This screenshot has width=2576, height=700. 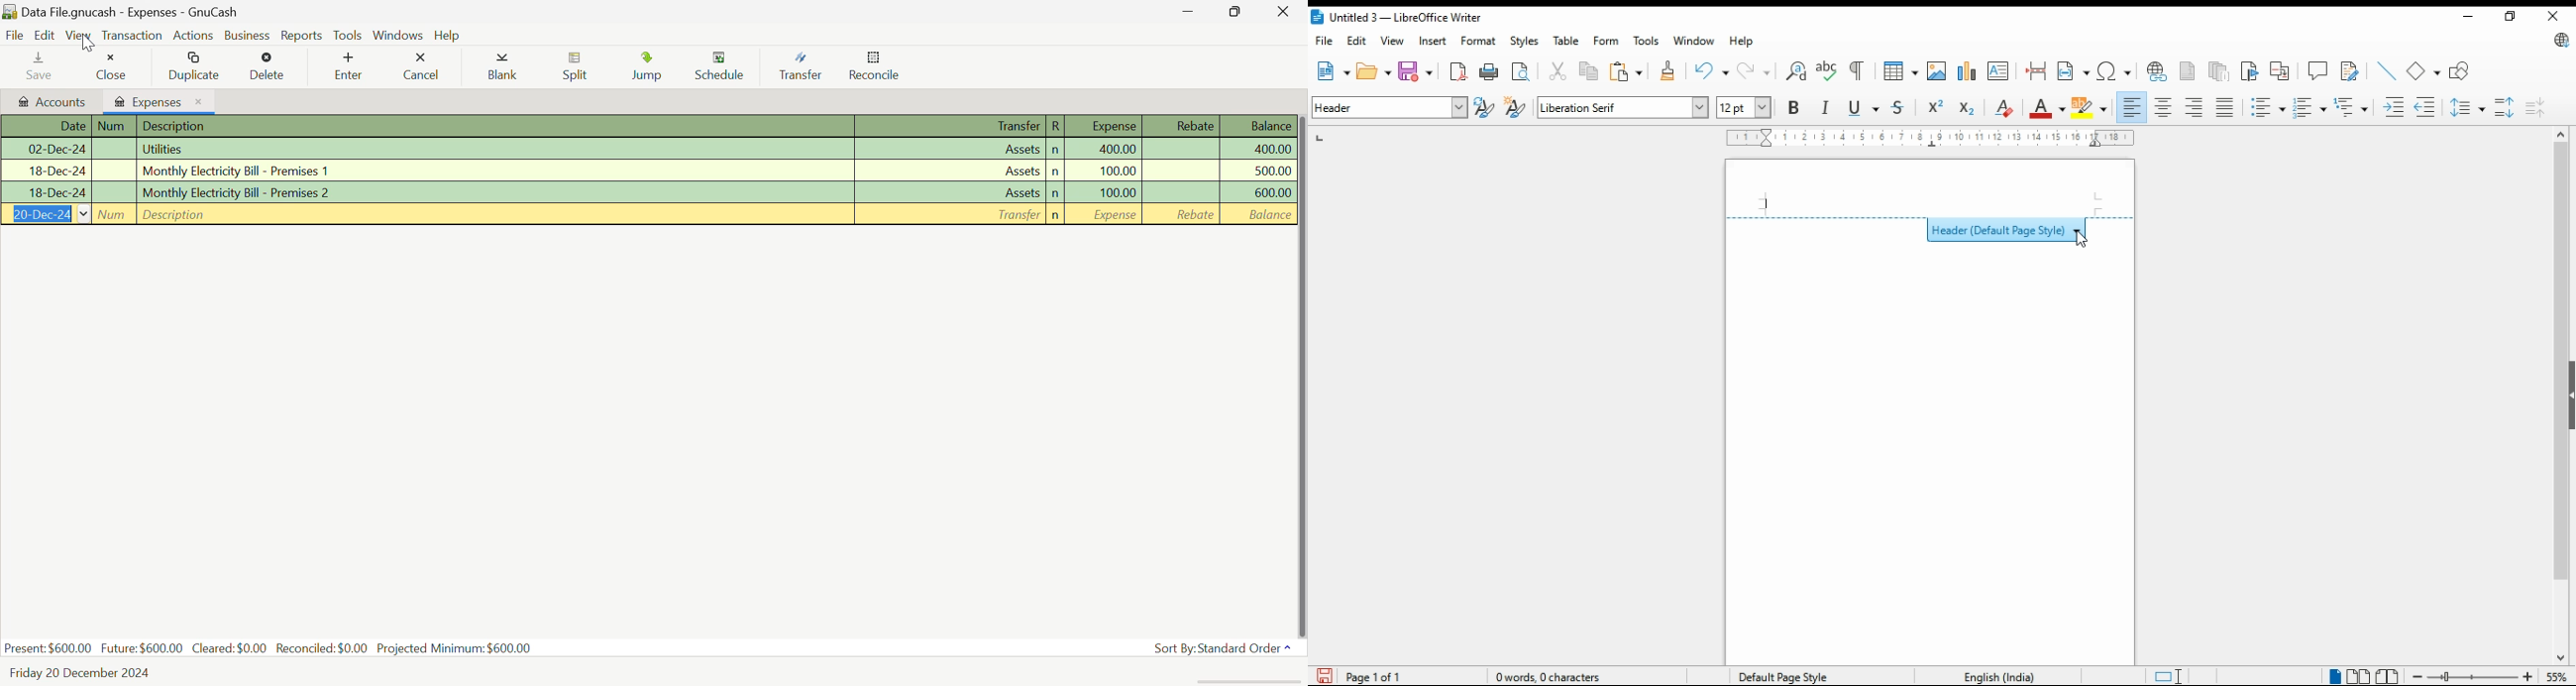 What do you see at coordinates (1325, 41) in the screenshot?
I see `file` at bounding box center [1325, 41].